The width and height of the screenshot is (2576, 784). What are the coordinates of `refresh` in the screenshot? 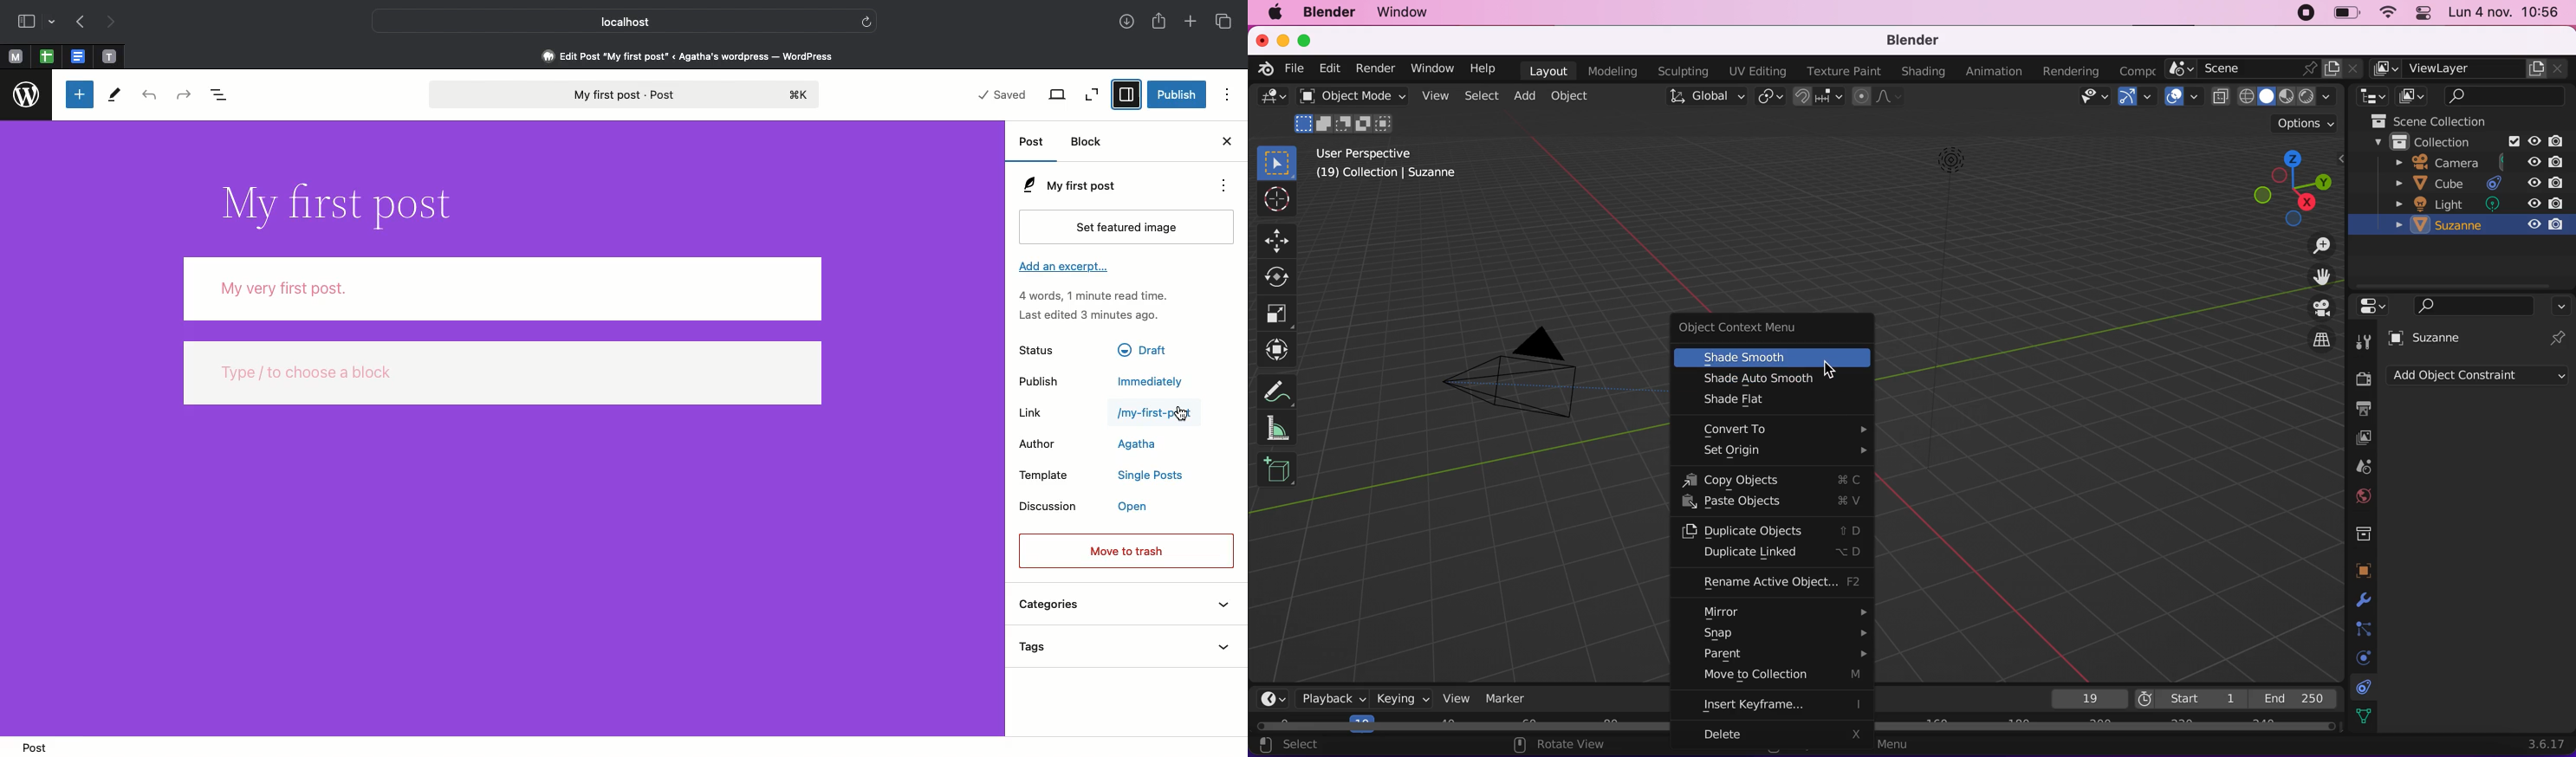 It's located at (868, 21).